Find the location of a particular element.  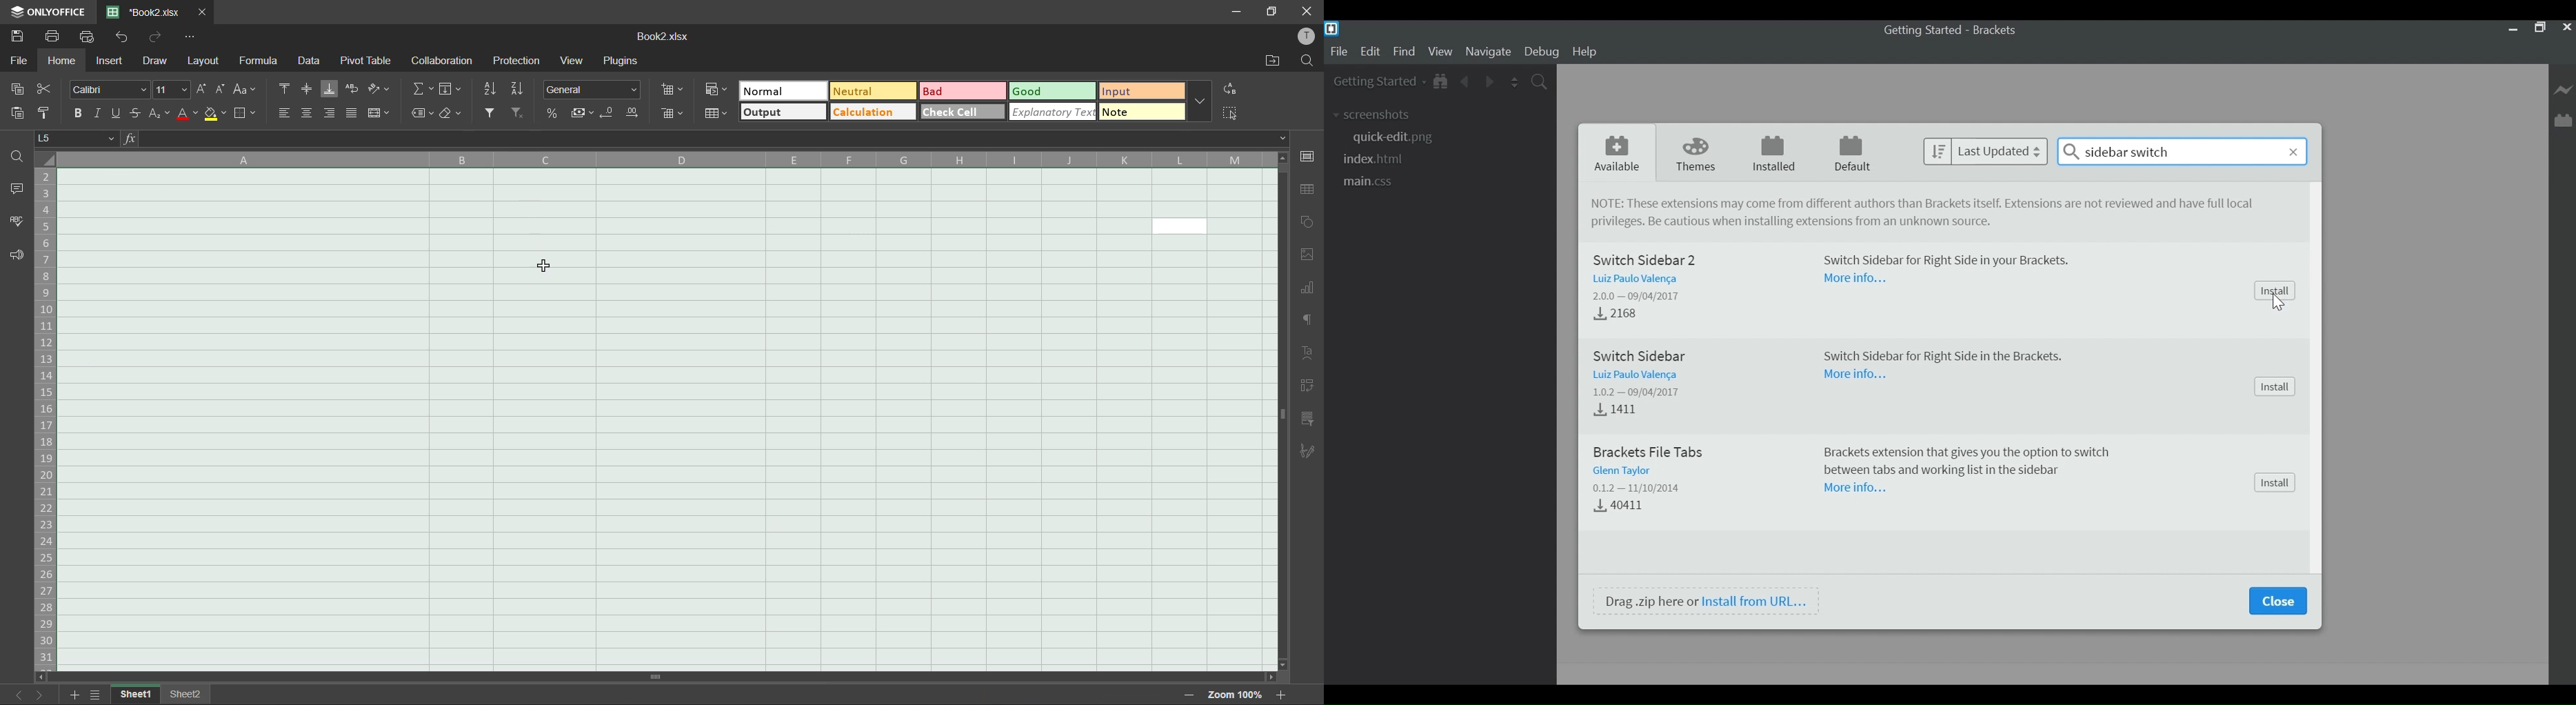

paste is located at coordinates (14, 113).